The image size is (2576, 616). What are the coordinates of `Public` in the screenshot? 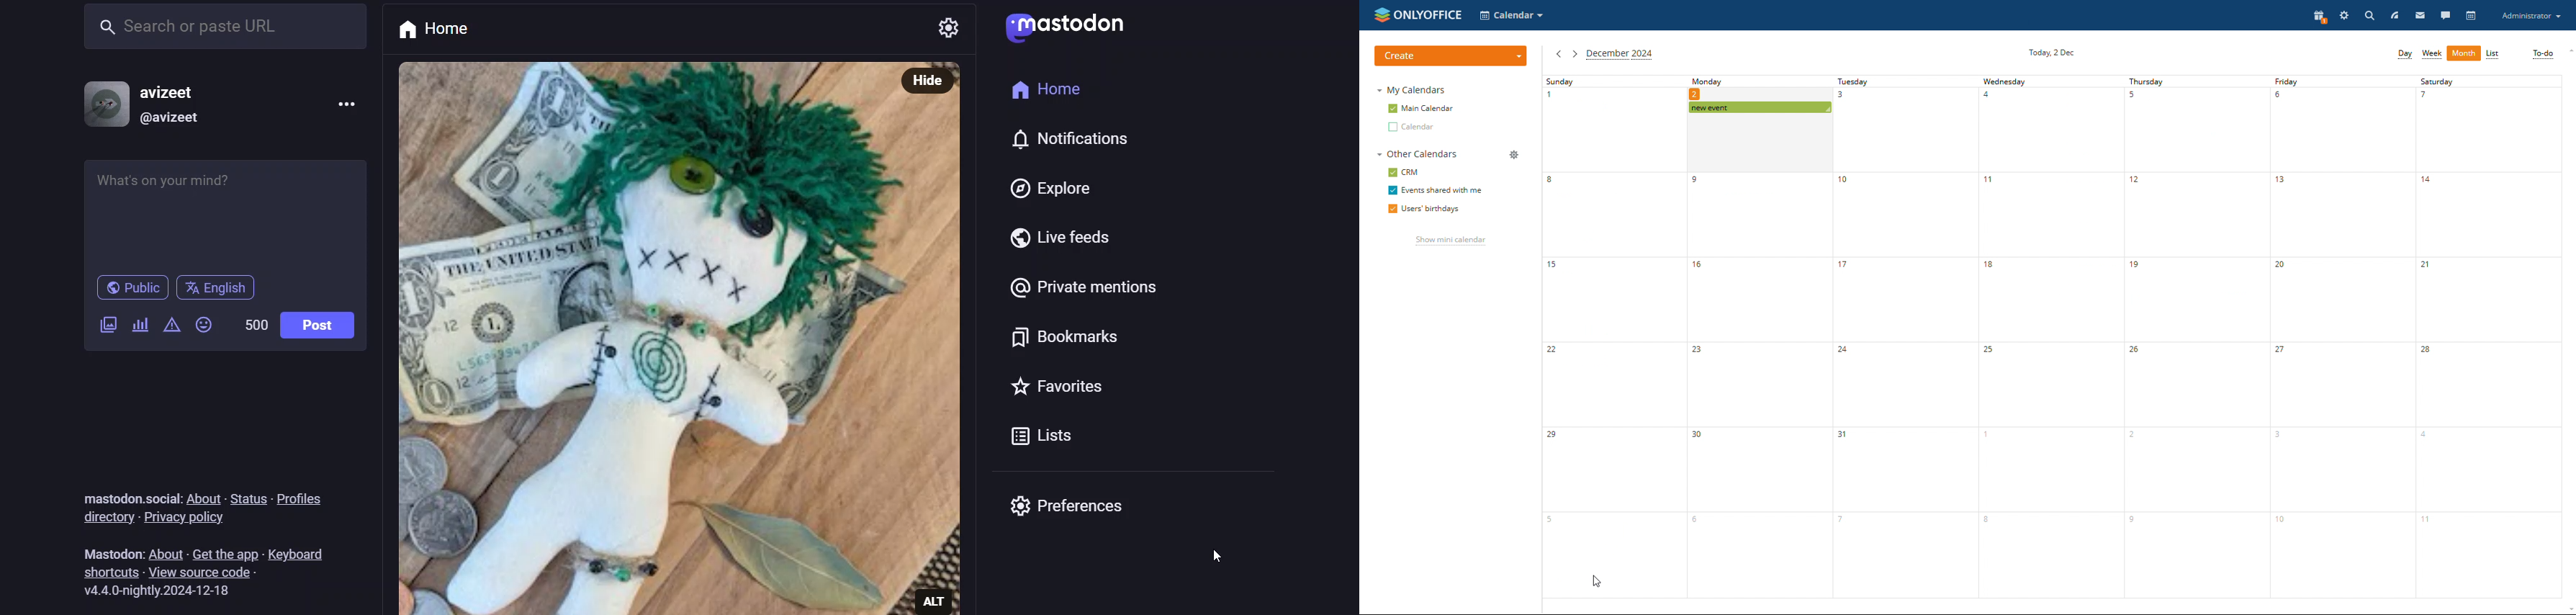 It's located at (132, 288).